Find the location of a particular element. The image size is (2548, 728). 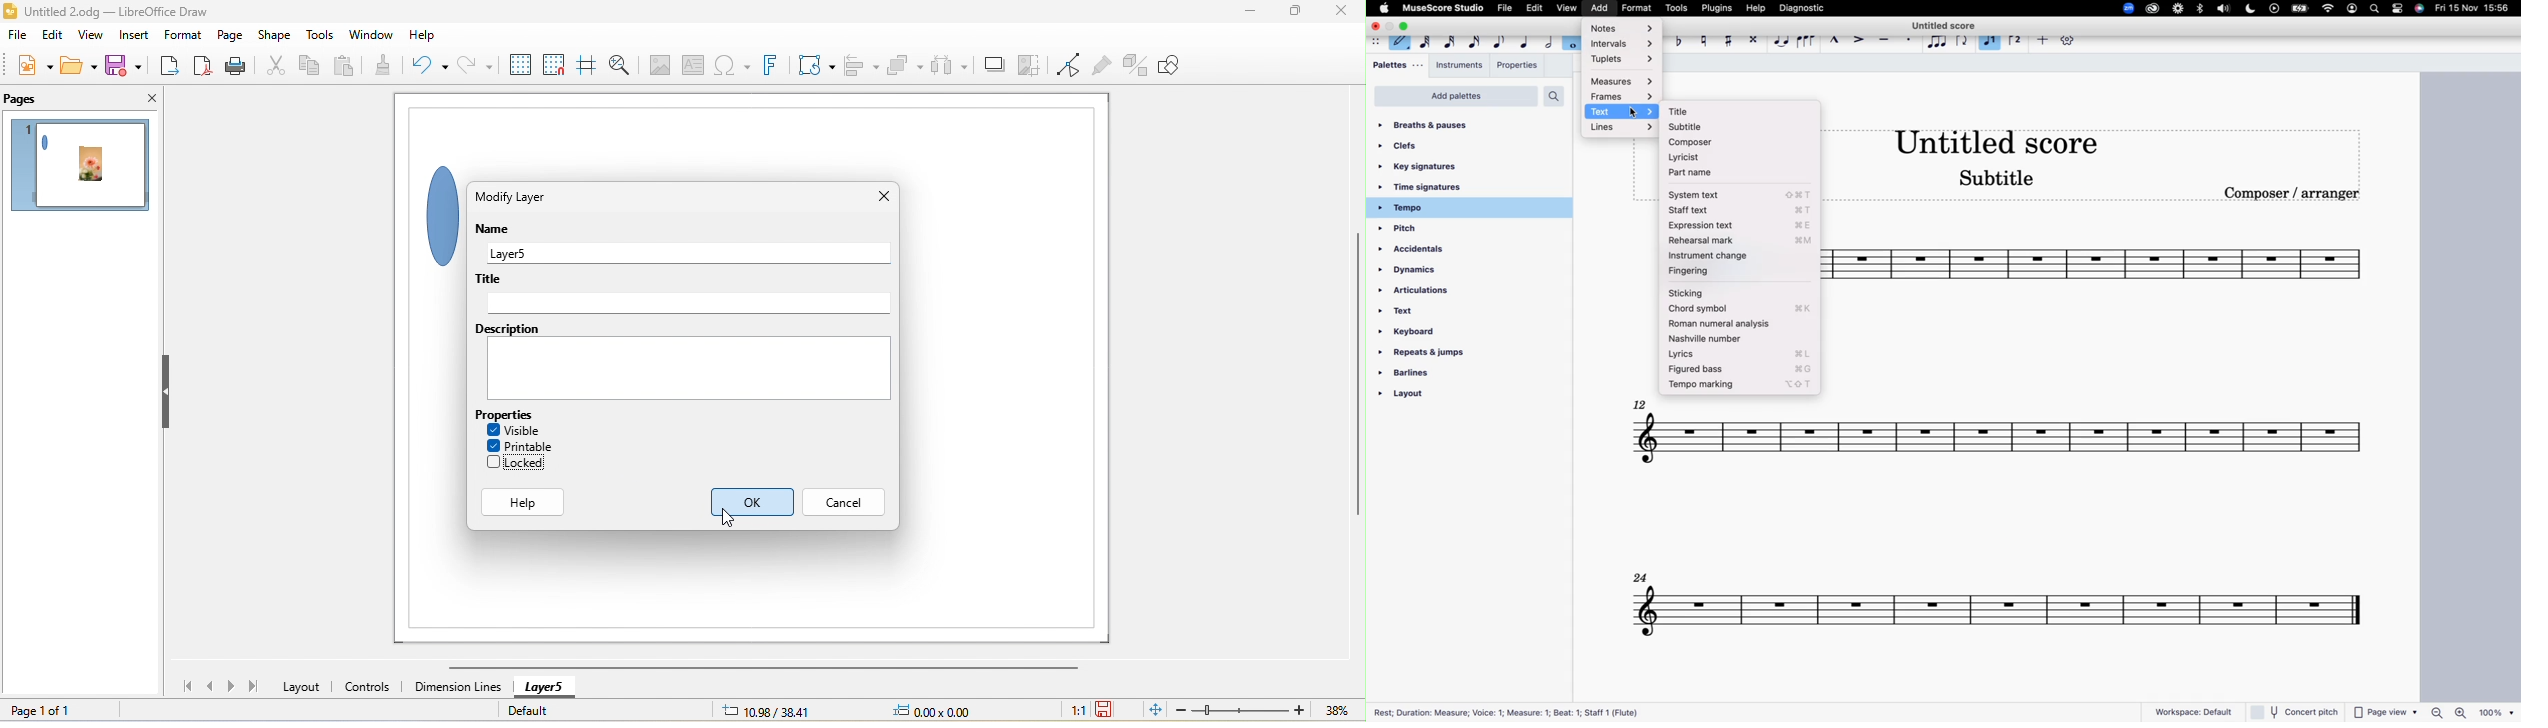

palettes is located at coordinates (1398, 67).